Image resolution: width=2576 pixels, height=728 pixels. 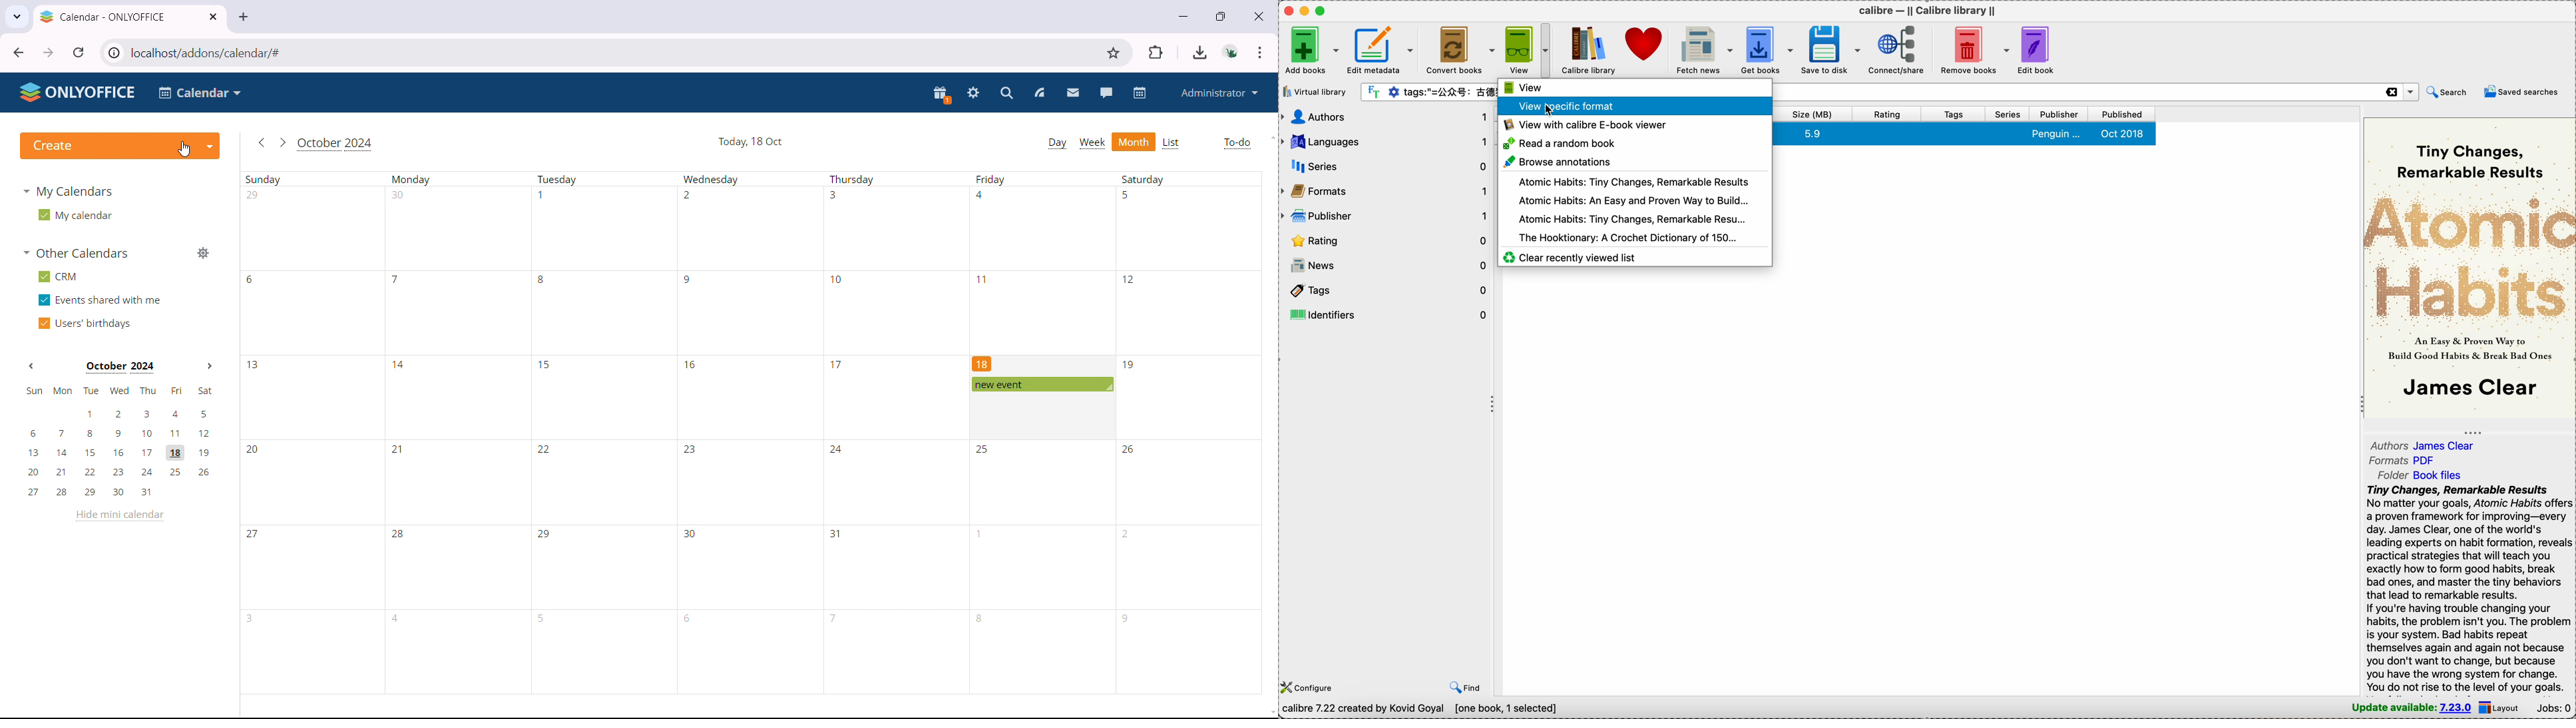 I want to click on close Calibre, so click(x=1286, y=10).